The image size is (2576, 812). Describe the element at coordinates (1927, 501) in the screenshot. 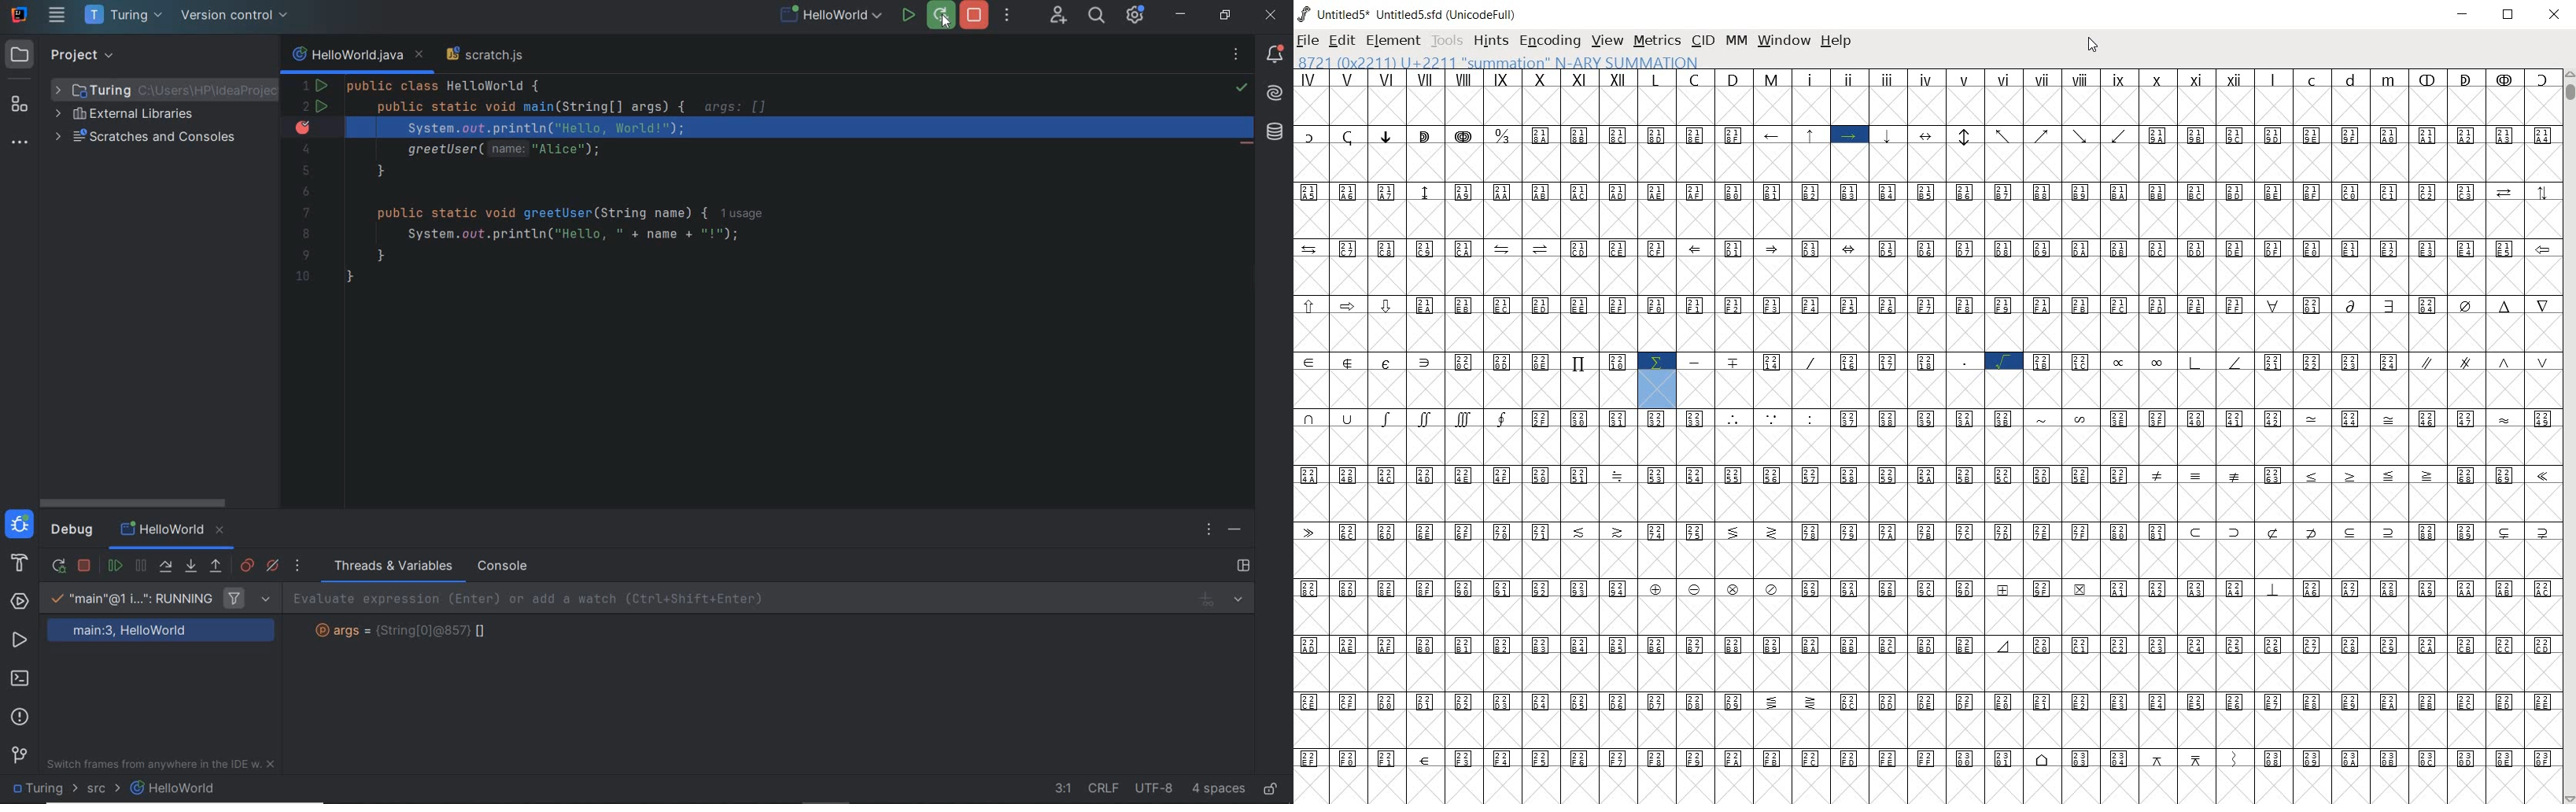

I see `empty cells` at that location.